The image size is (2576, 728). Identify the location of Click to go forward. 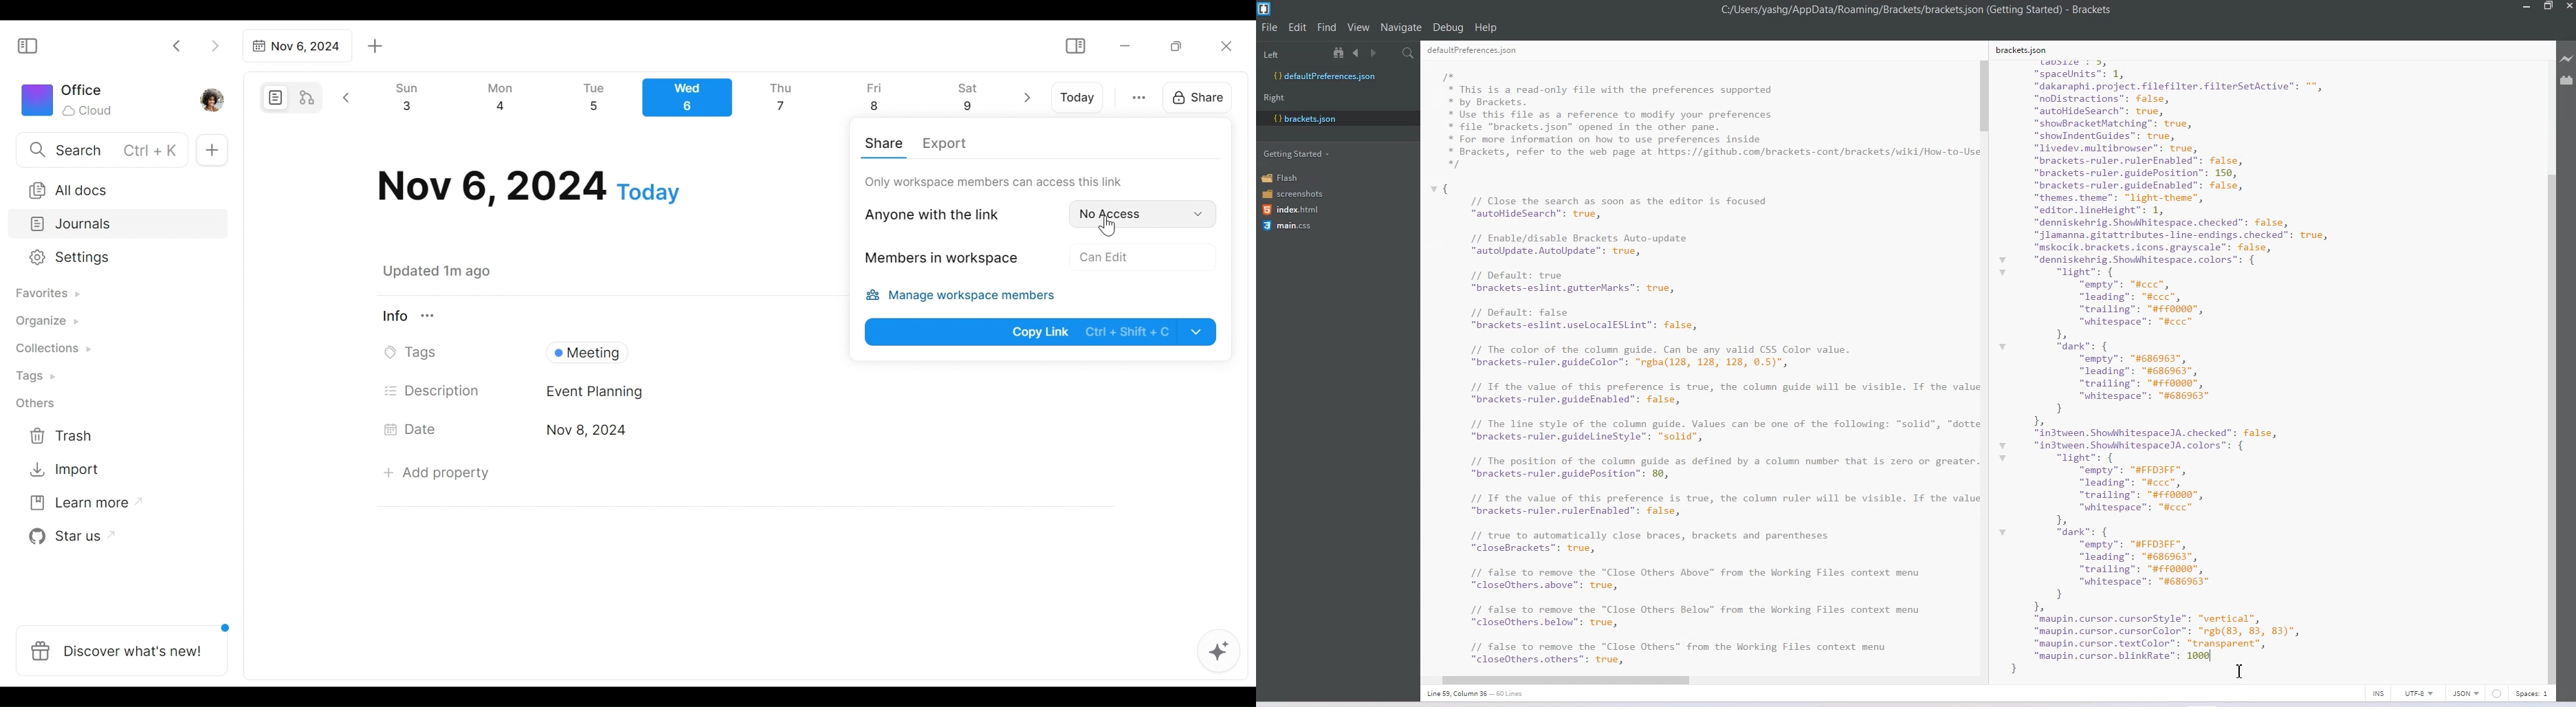
(215, 45).